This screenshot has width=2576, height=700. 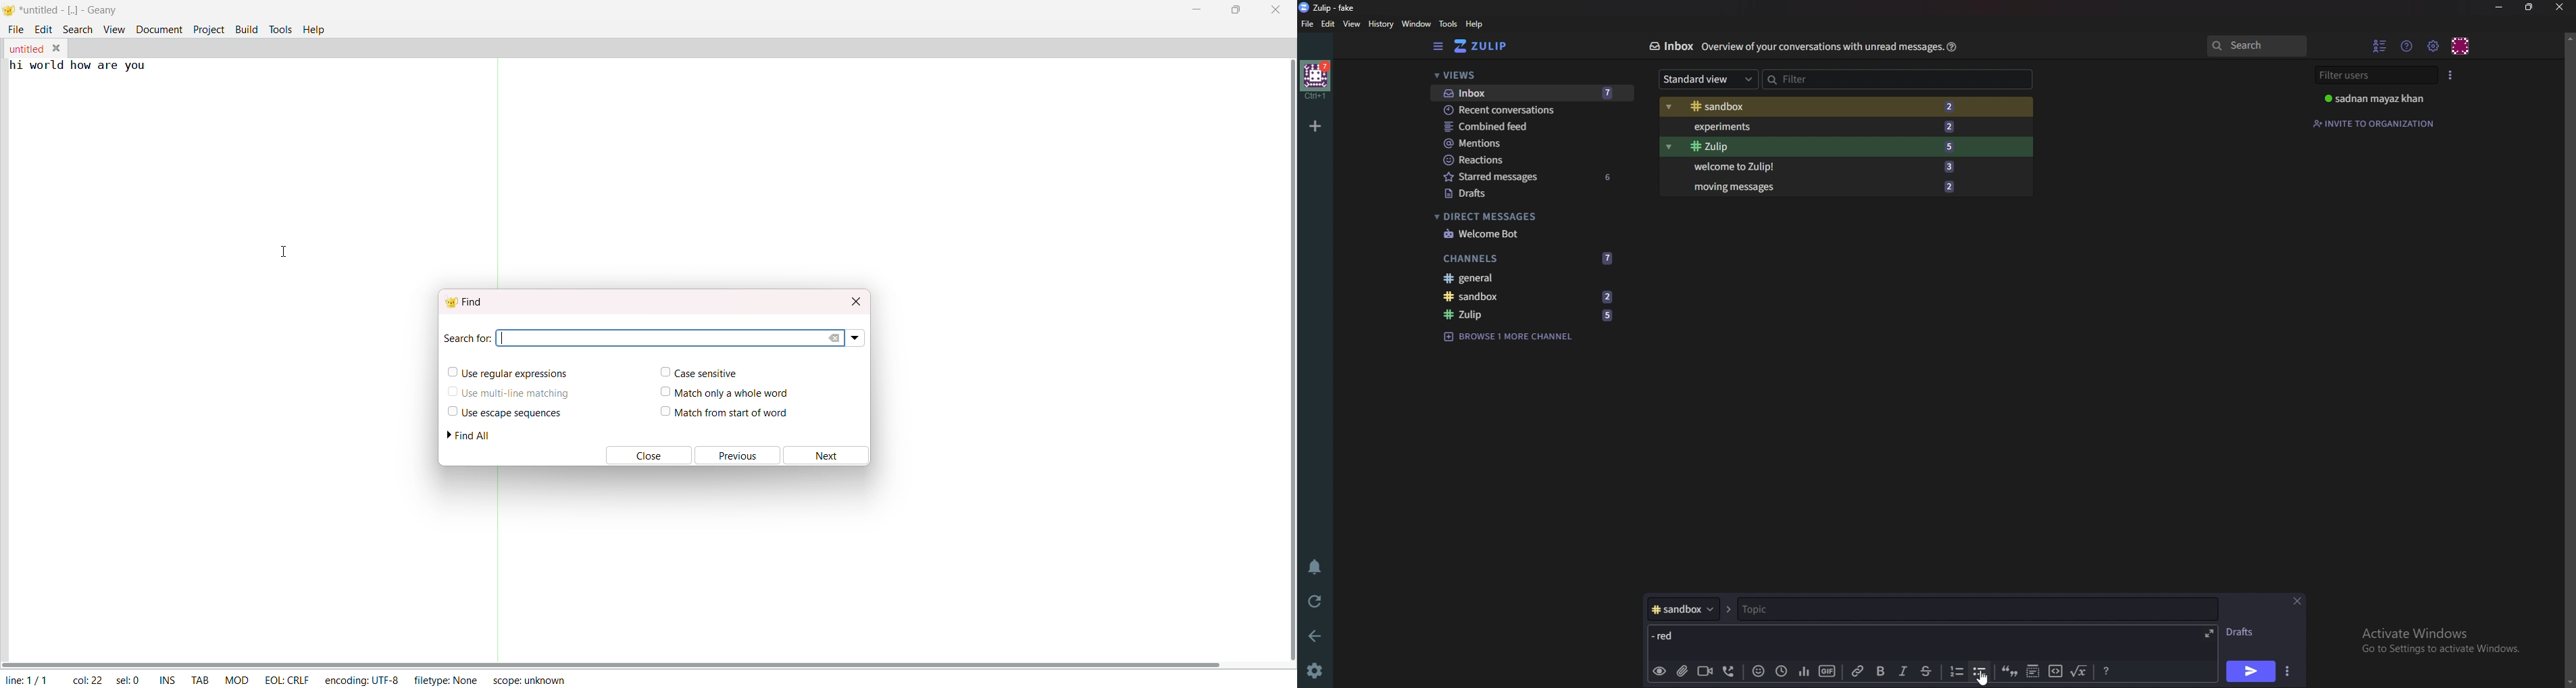 I want to click on Zulip, so click(x=1820, y=147).